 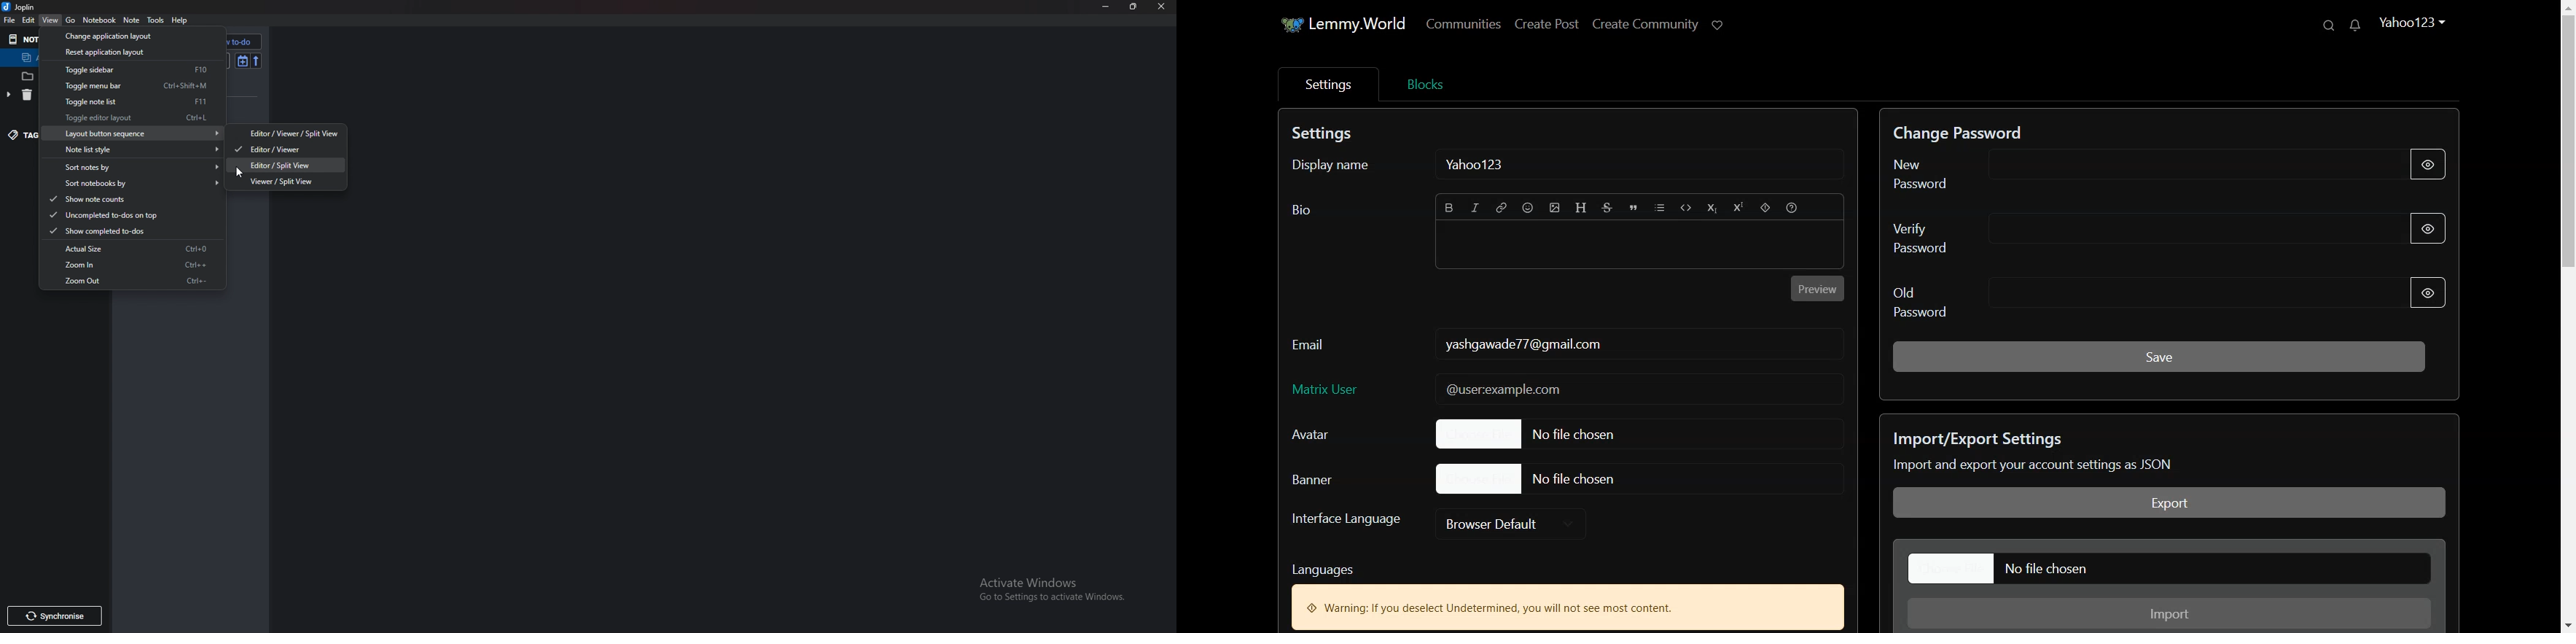 What do you see at coordinates (134, 183) in the screenshot?
I see `sort notebook by` at bounding box center [134, 183].